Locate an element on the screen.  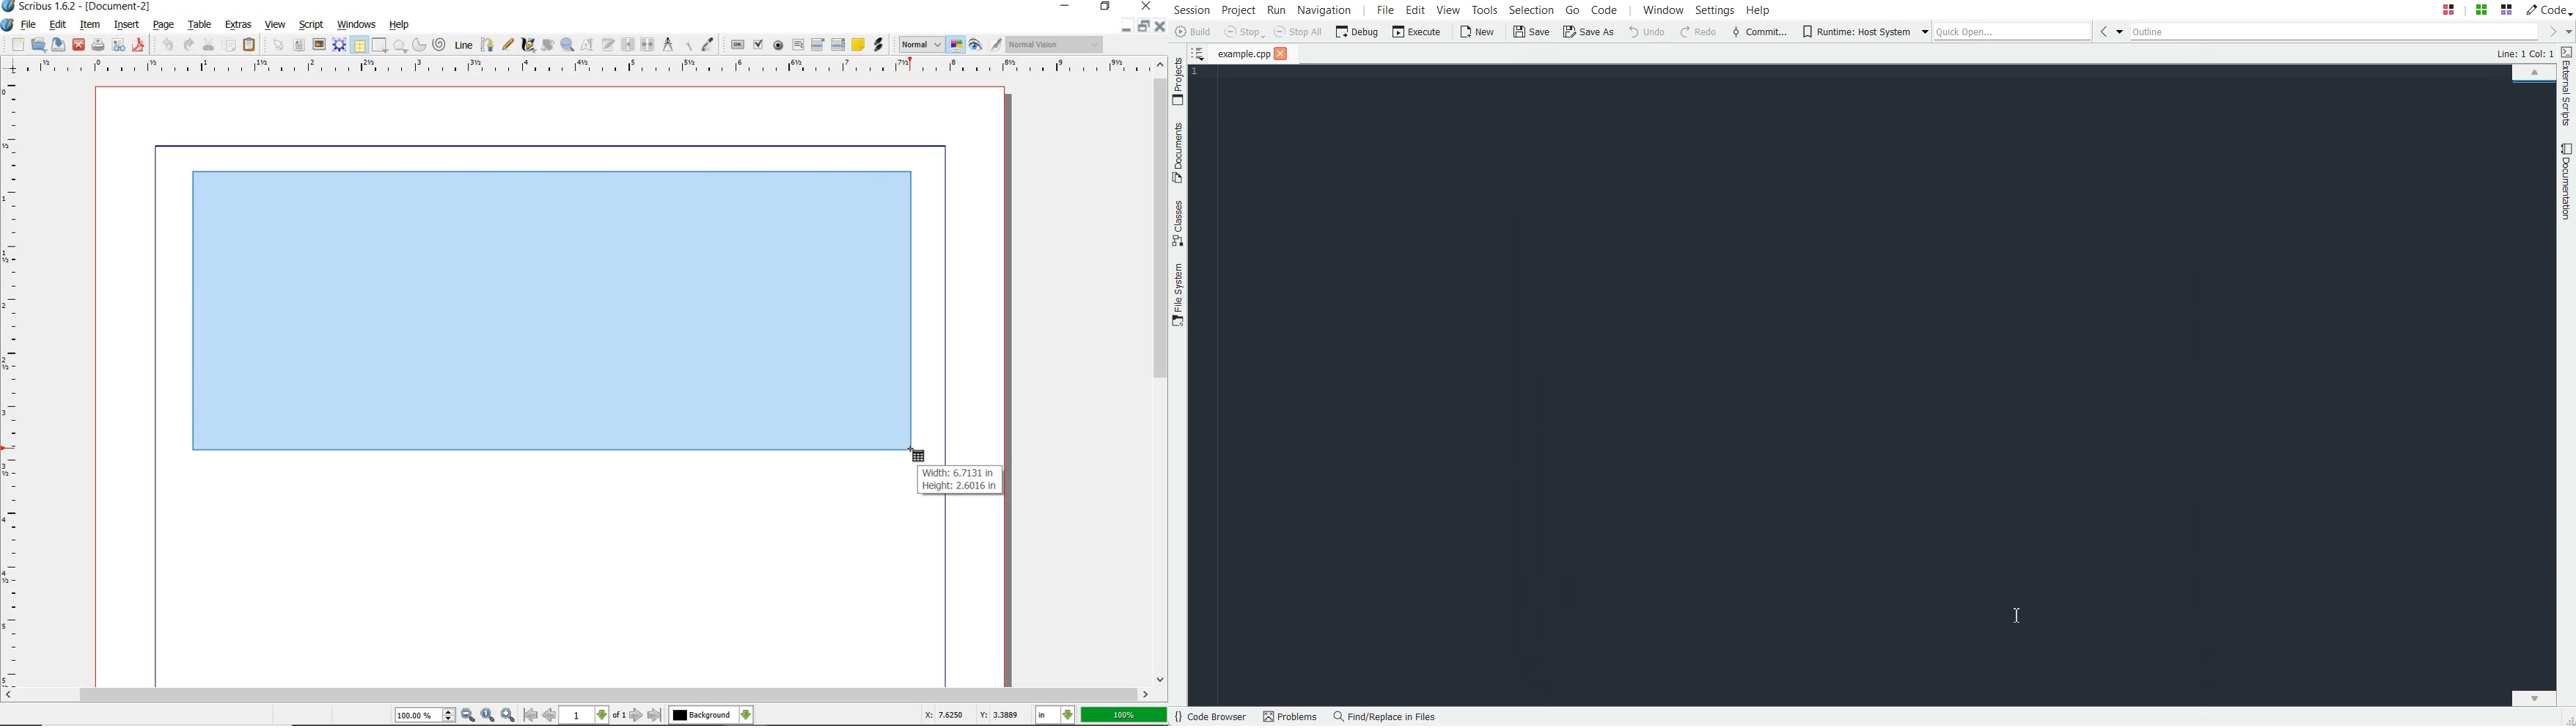
ruler is located at coordinates (13, 383).